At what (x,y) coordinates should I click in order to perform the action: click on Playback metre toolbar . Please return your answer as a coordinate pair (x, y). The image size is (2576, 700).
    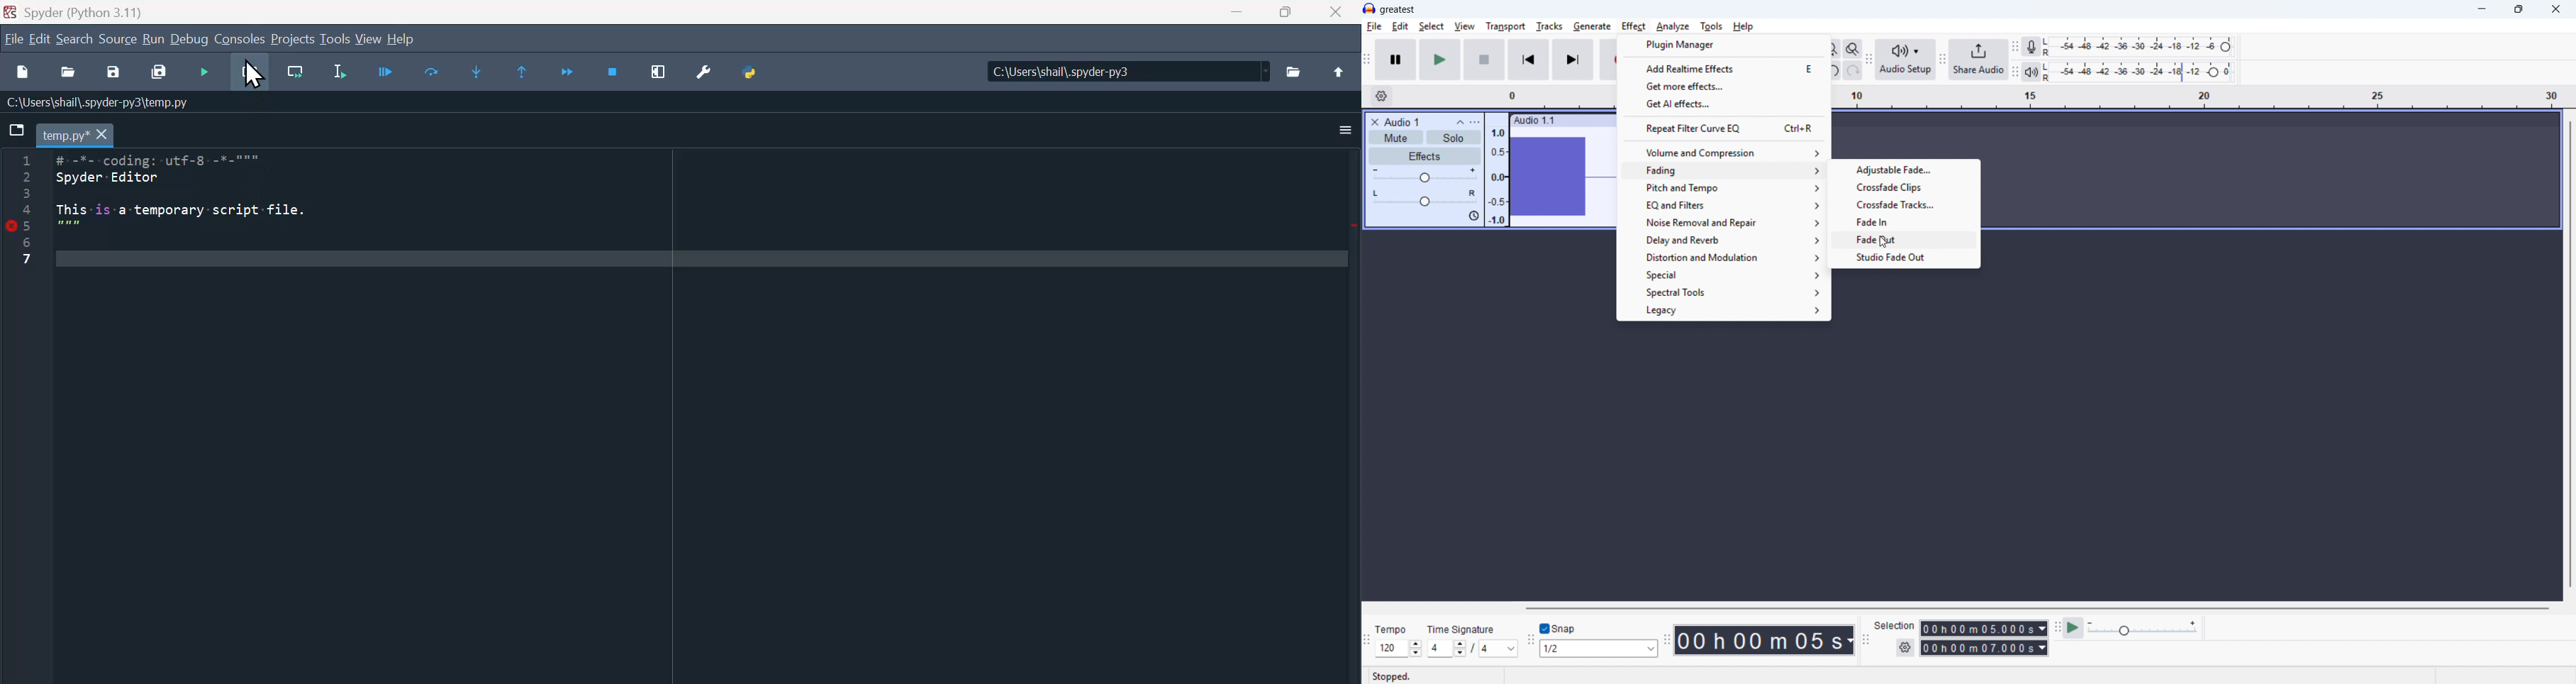
    Looking at the image, I should click on (2015, 73).